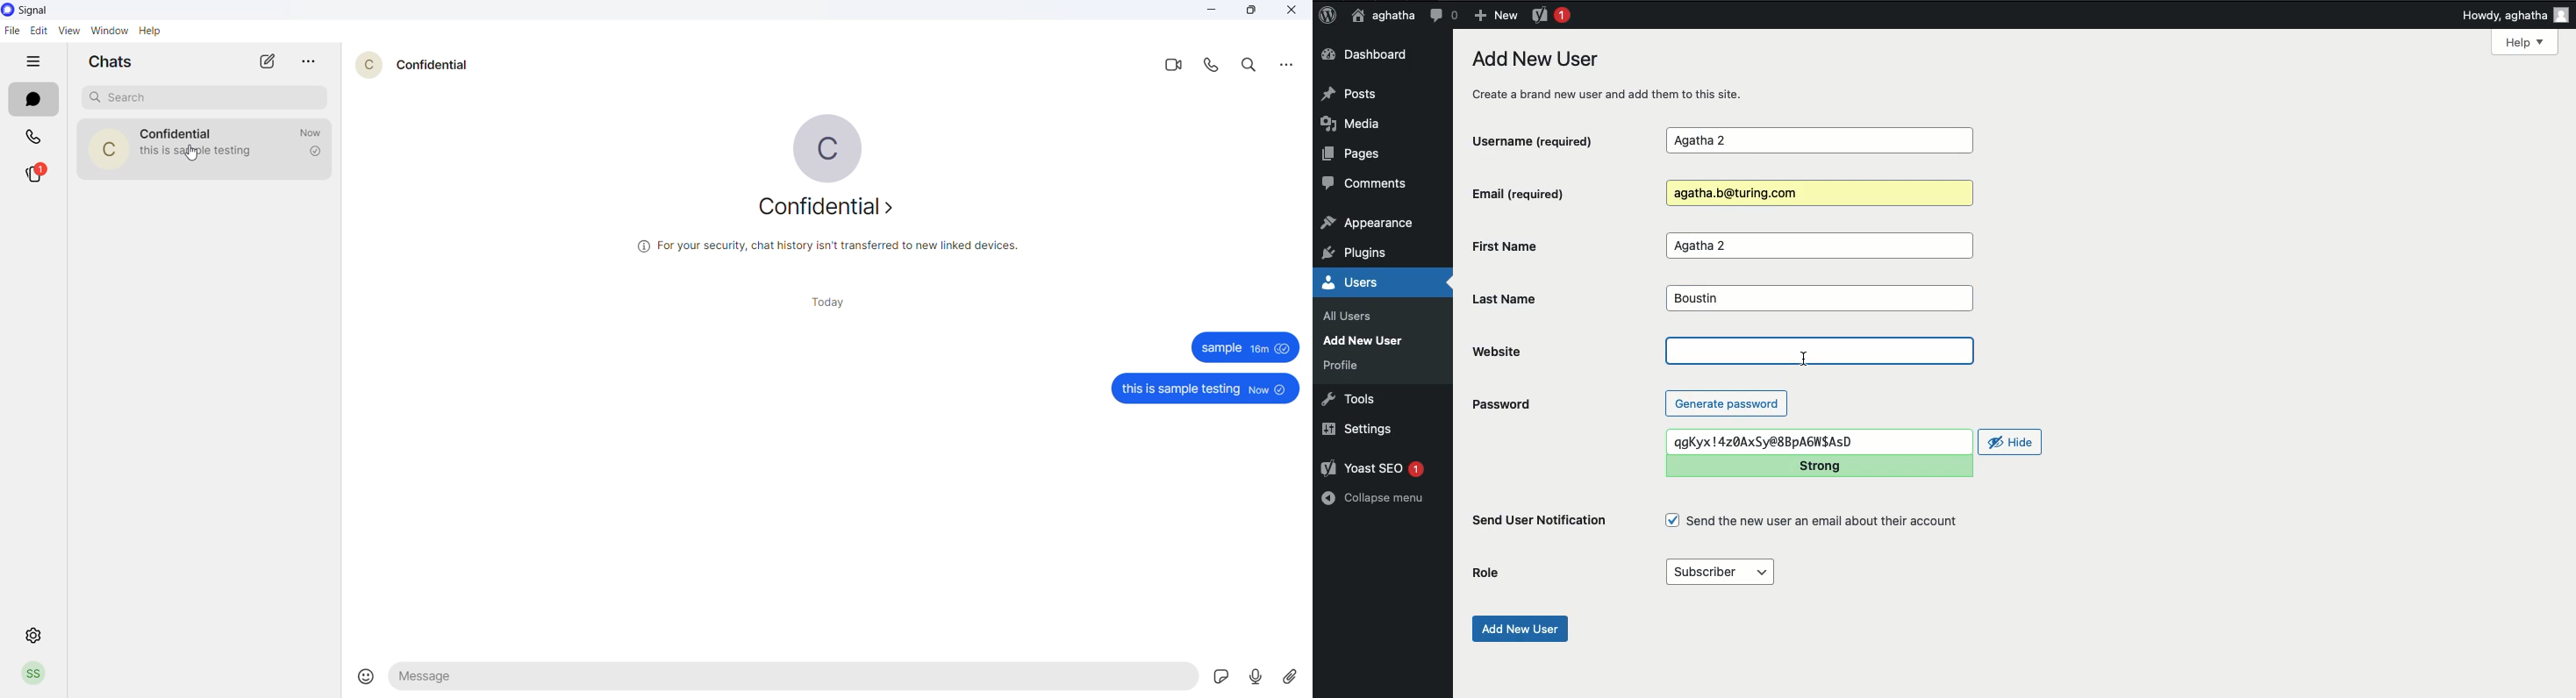 This screenshot has width=2576, height=700. What do you see at coordinates (27, 135) in the screenshot?
I see `call` at bounding box center [27, 135].